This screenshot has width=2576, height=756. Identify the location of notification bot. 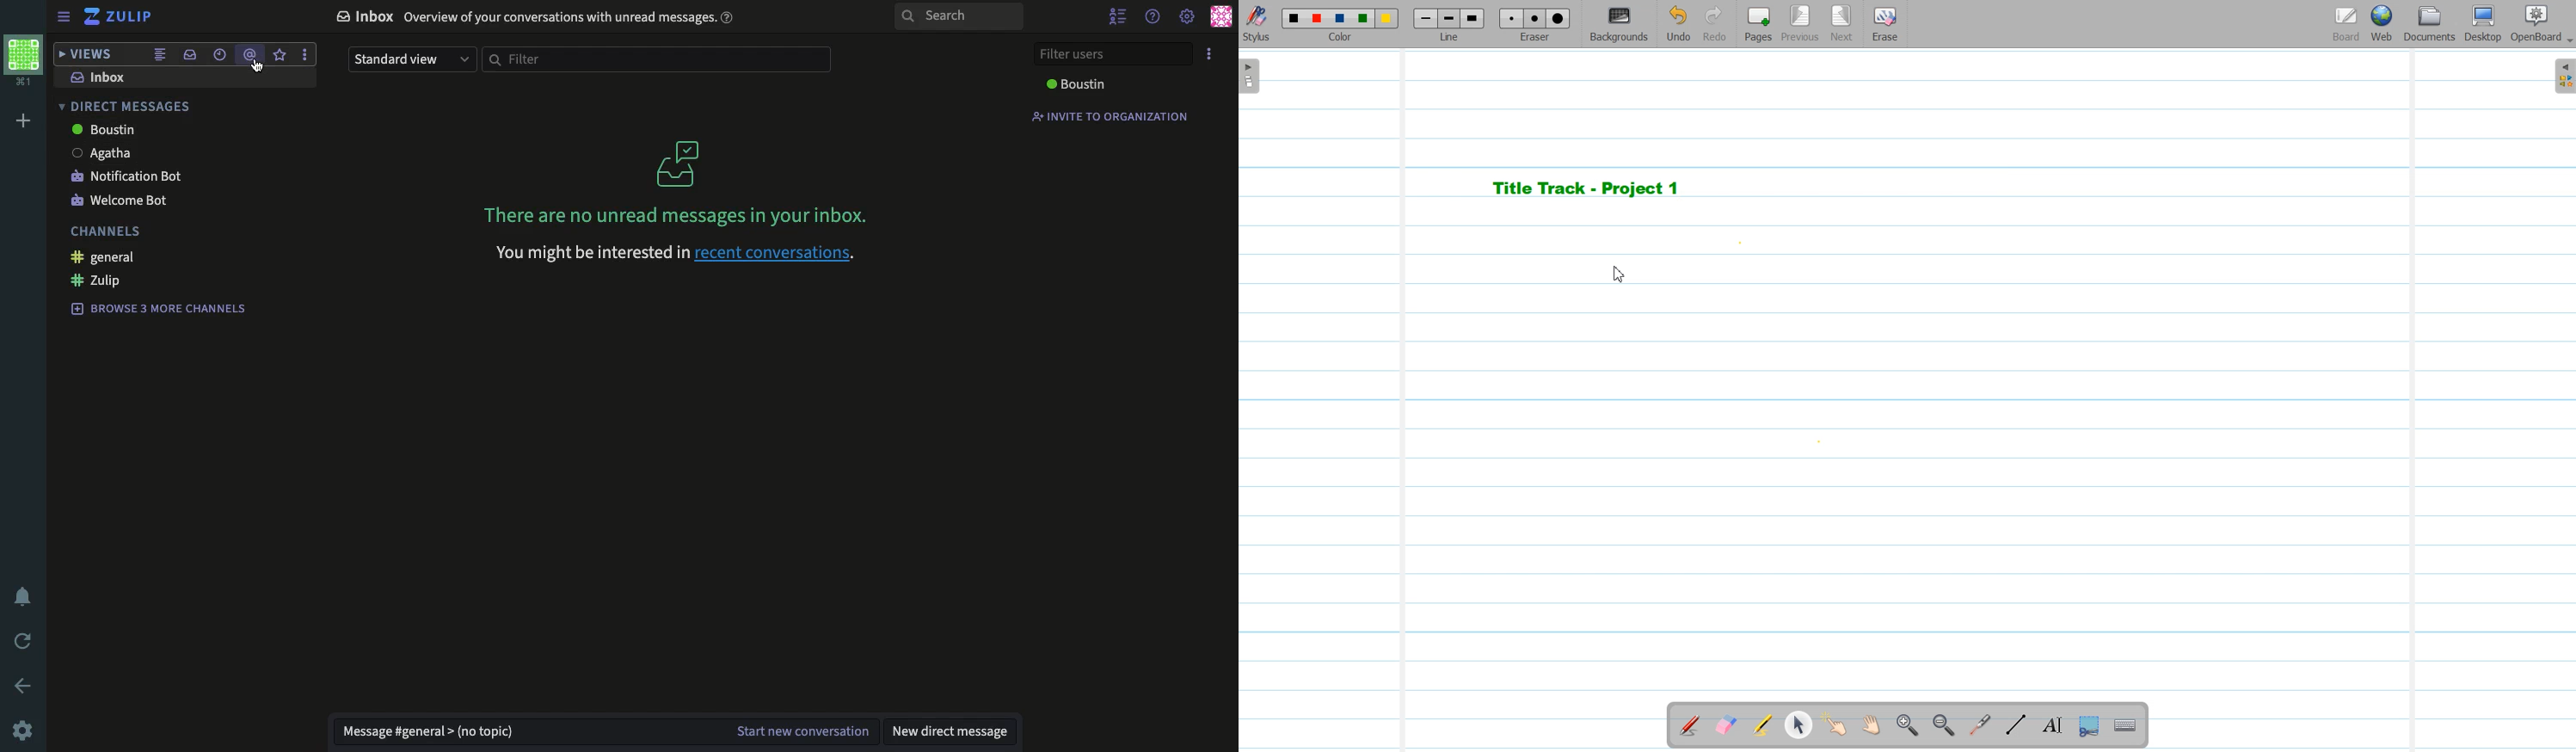
(127, 176).